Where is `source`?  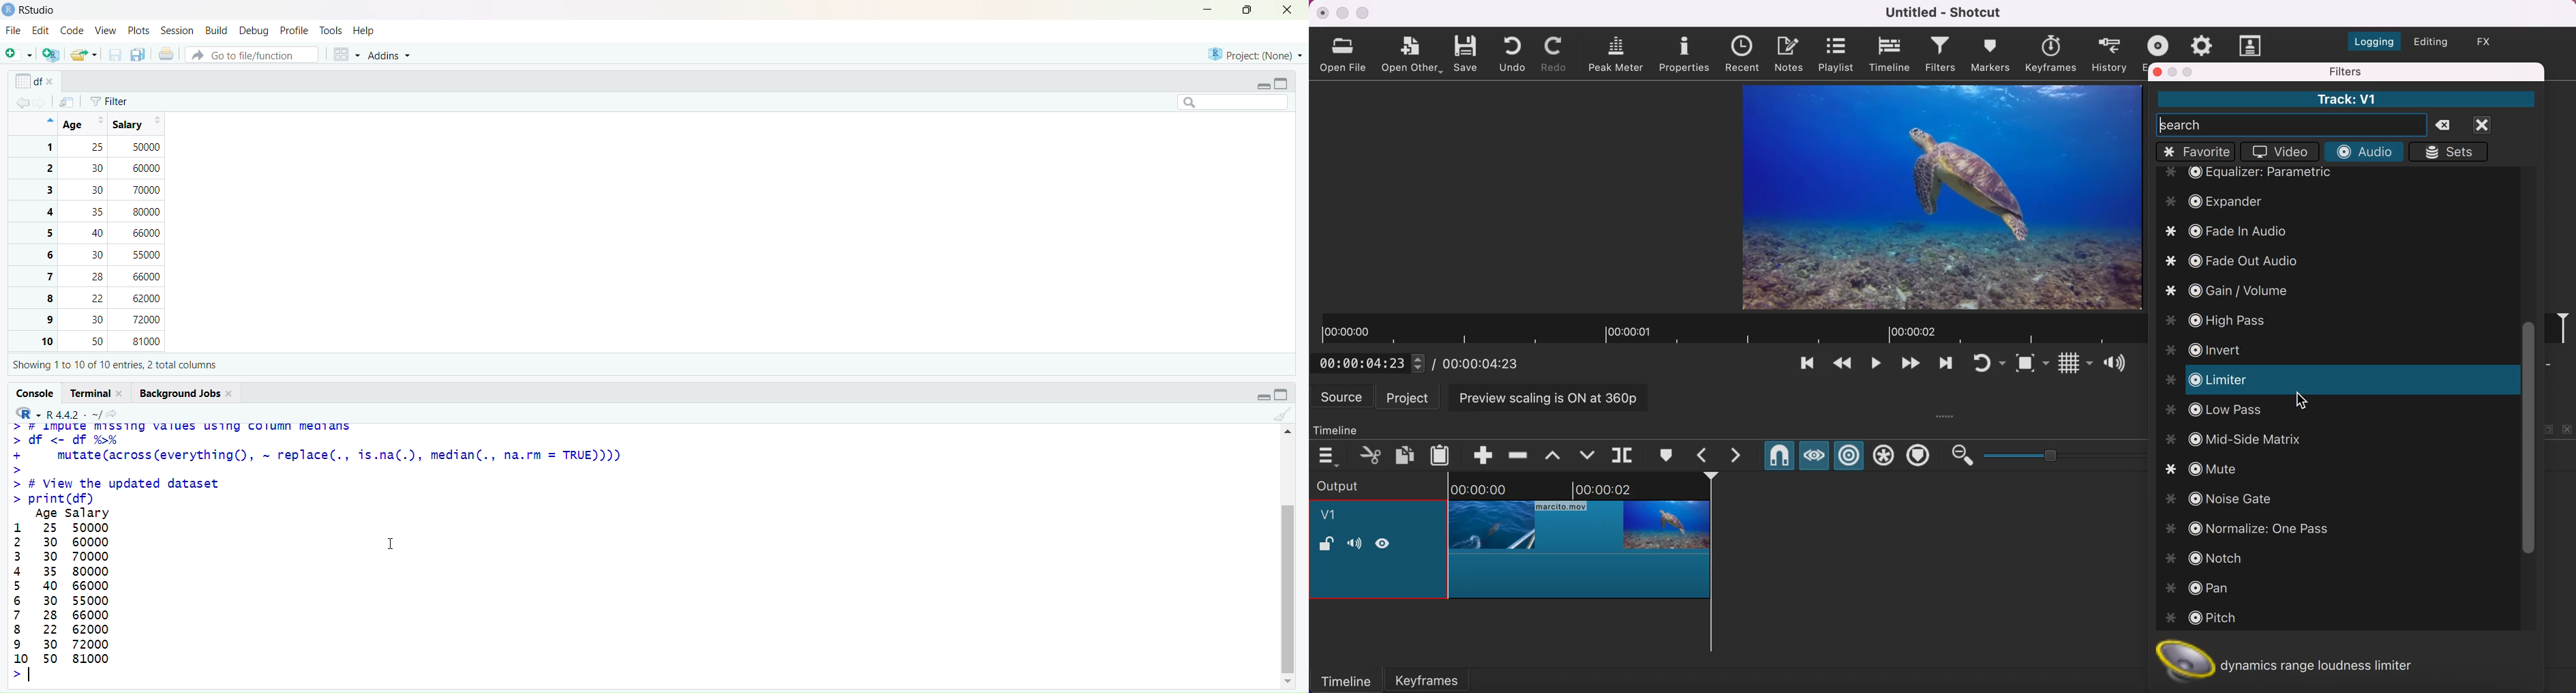
source is located at coordinates (1343, 397).